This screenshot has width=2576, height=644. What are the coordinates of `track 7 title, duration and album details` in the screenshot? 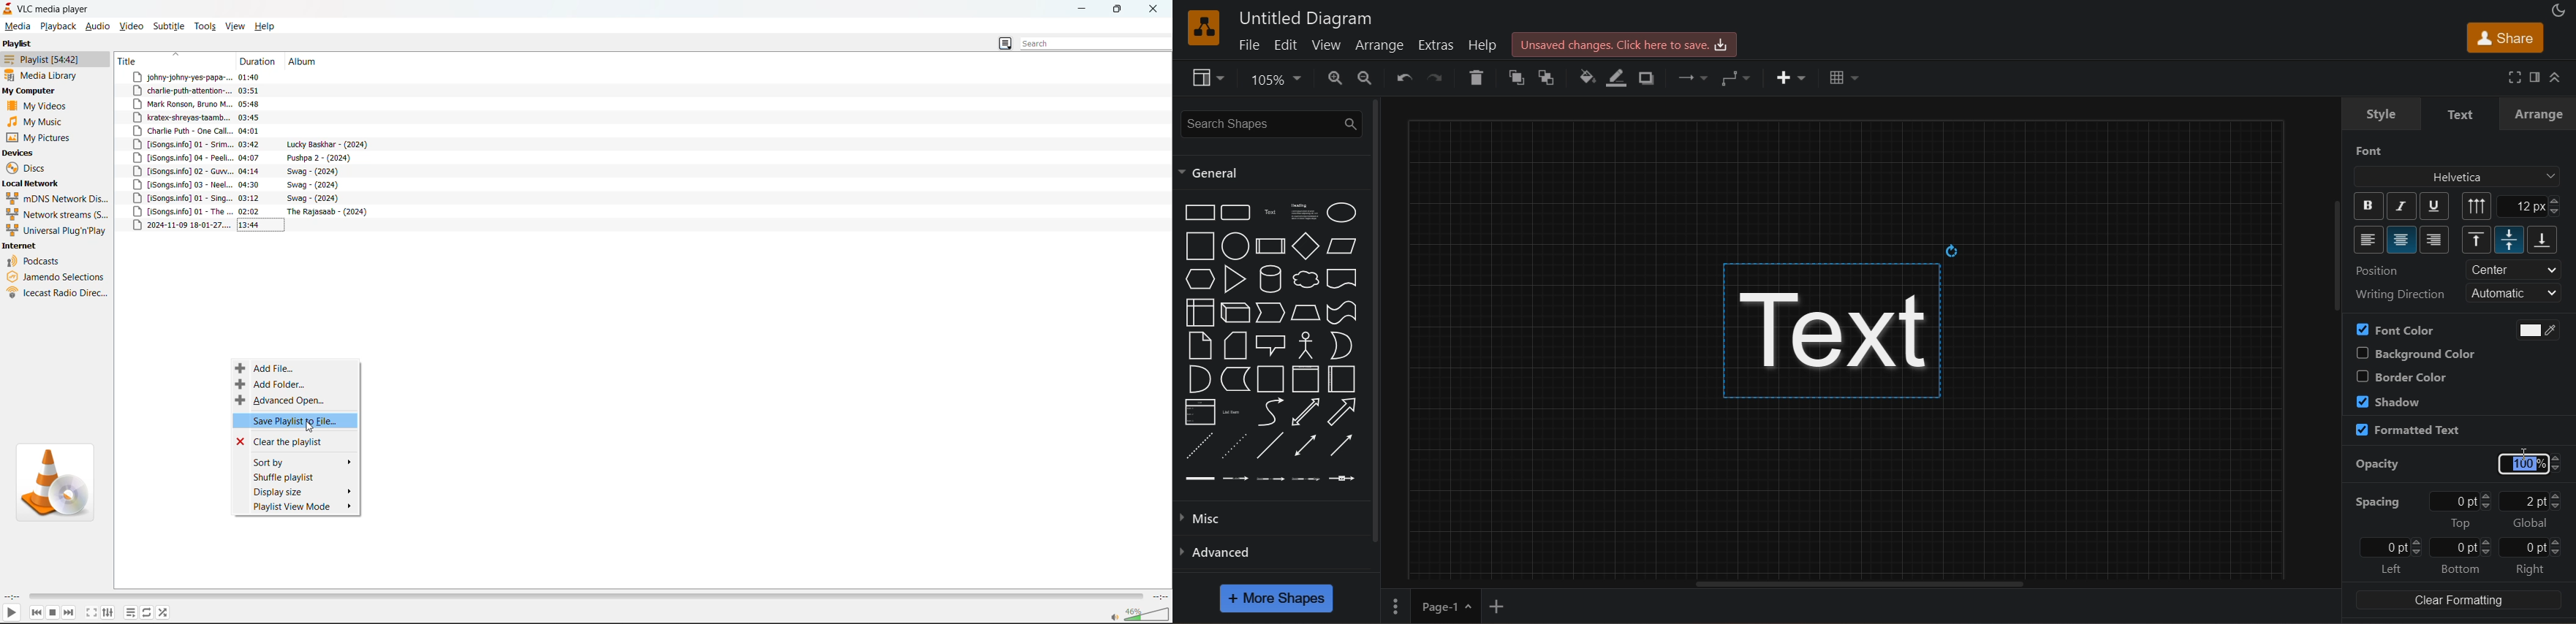 It's located at (244, 158).